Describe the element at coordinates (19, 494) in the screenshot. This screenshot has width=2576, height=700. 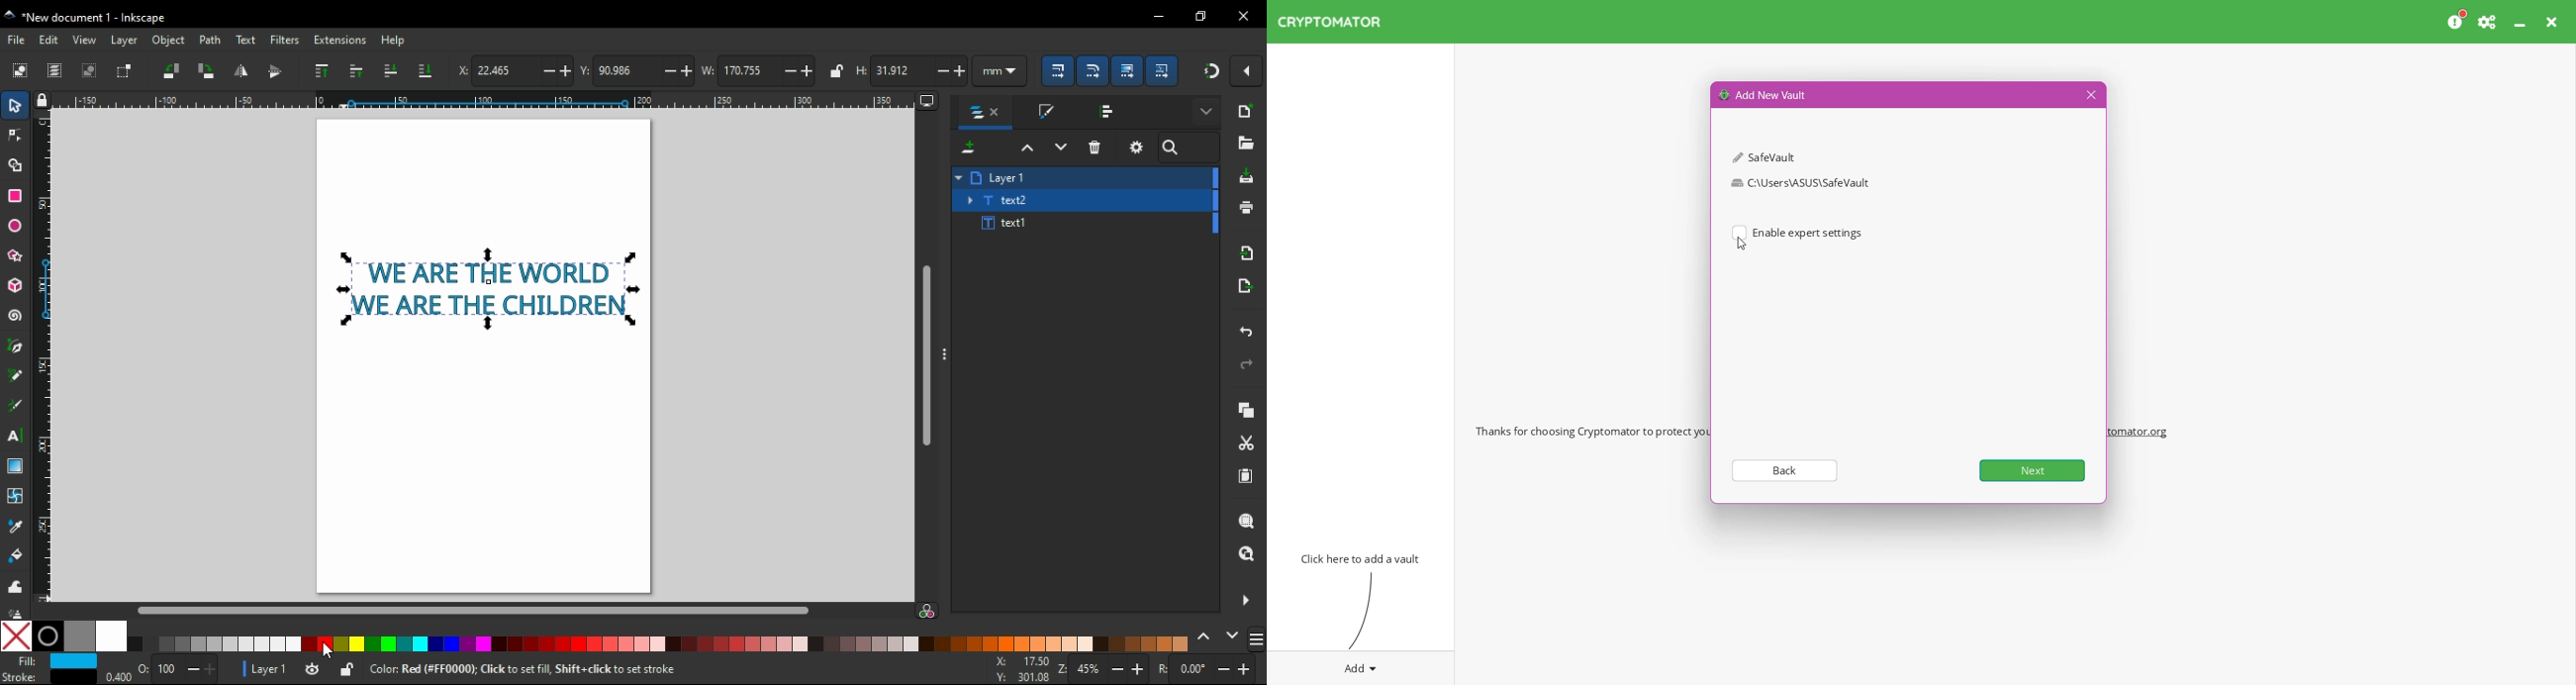
I see `mesh tool` at that location.